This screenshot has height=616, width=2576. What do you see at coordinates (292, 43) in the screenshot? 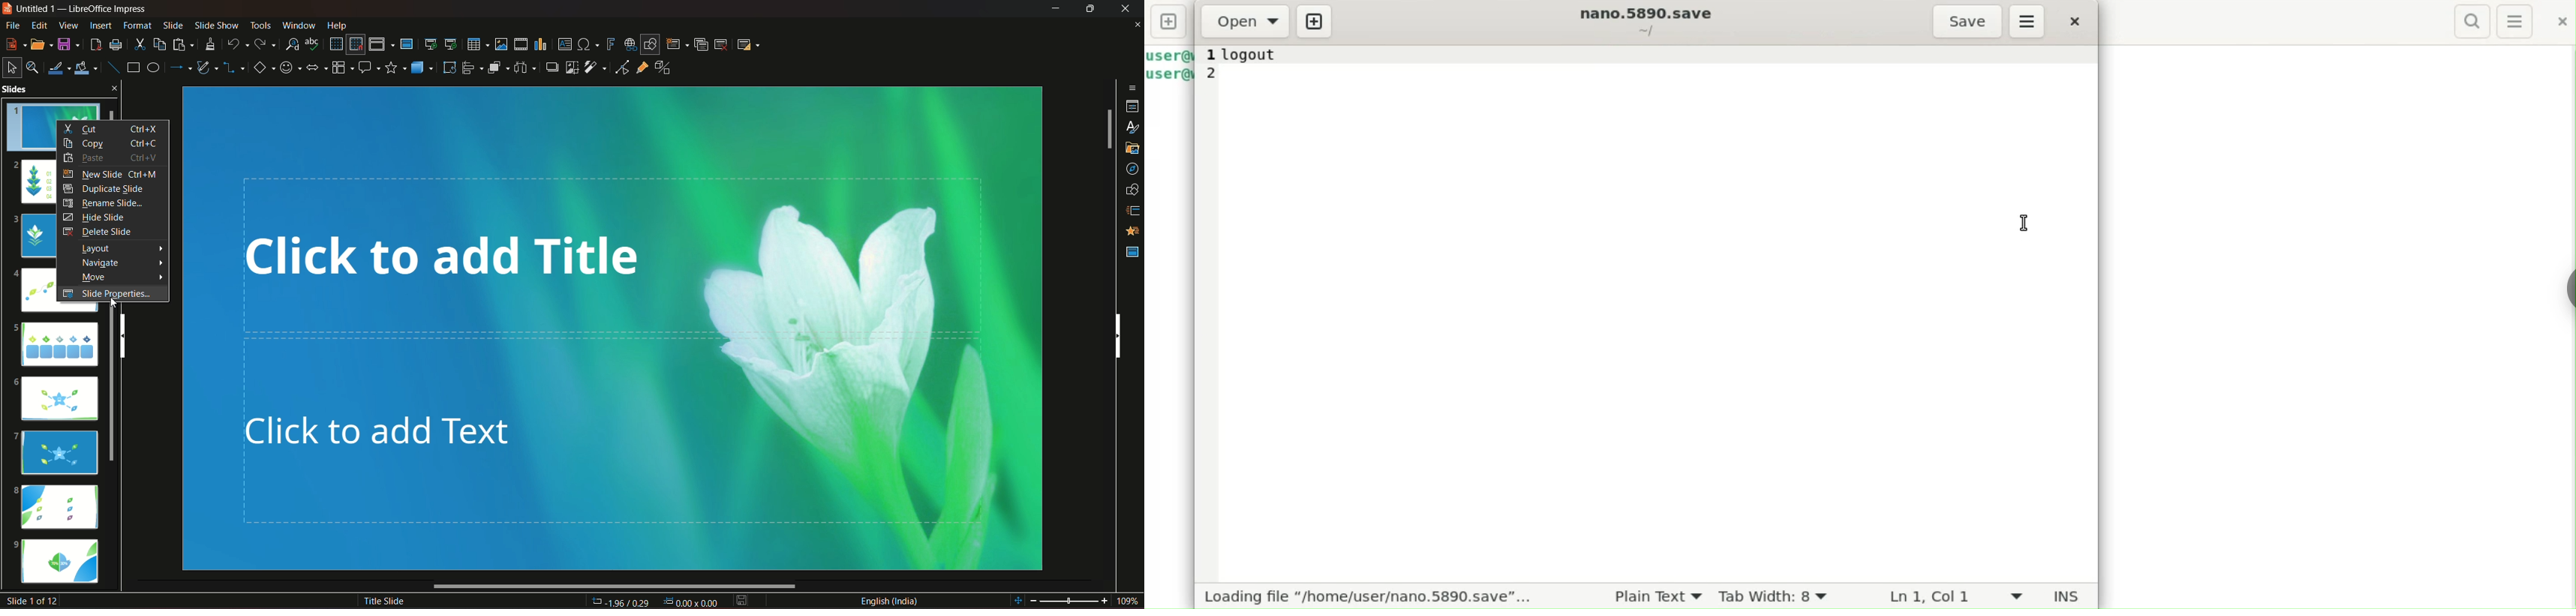
I see `find and replace` at bounding box center [292, 43].